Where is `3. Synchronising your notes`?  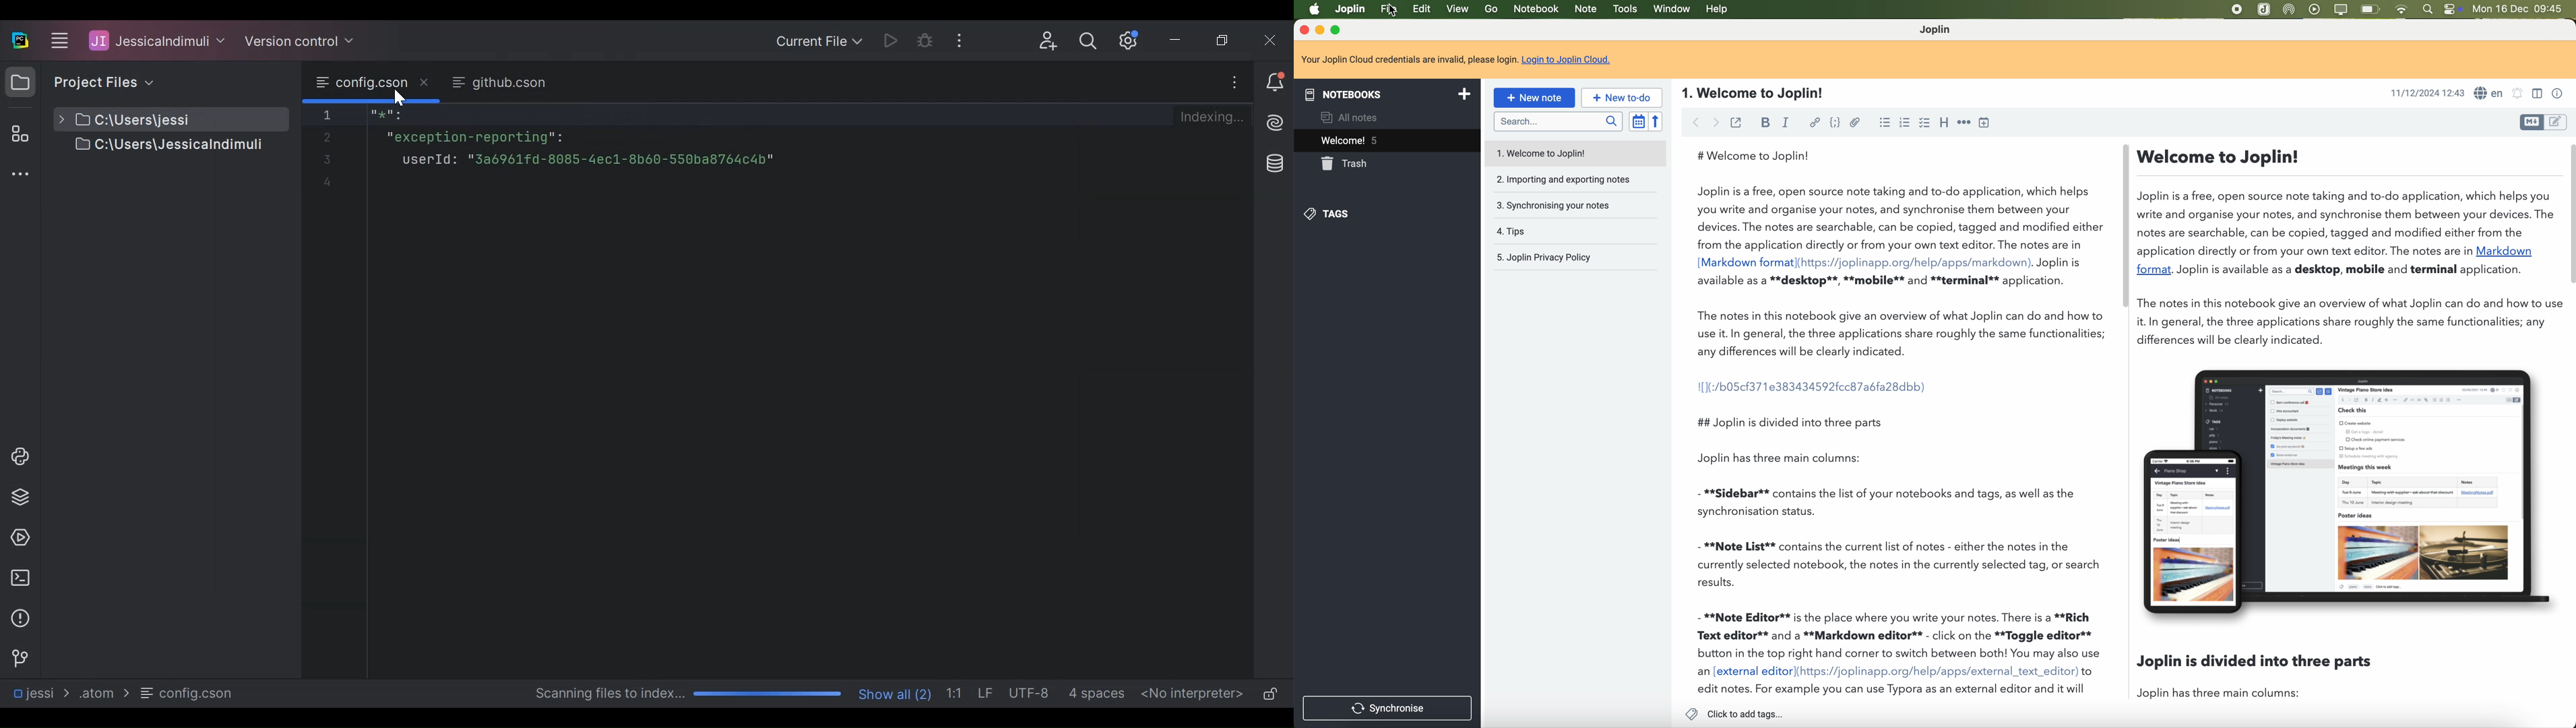
3. Synchronising your notes is located at coordinates (1555, 205).